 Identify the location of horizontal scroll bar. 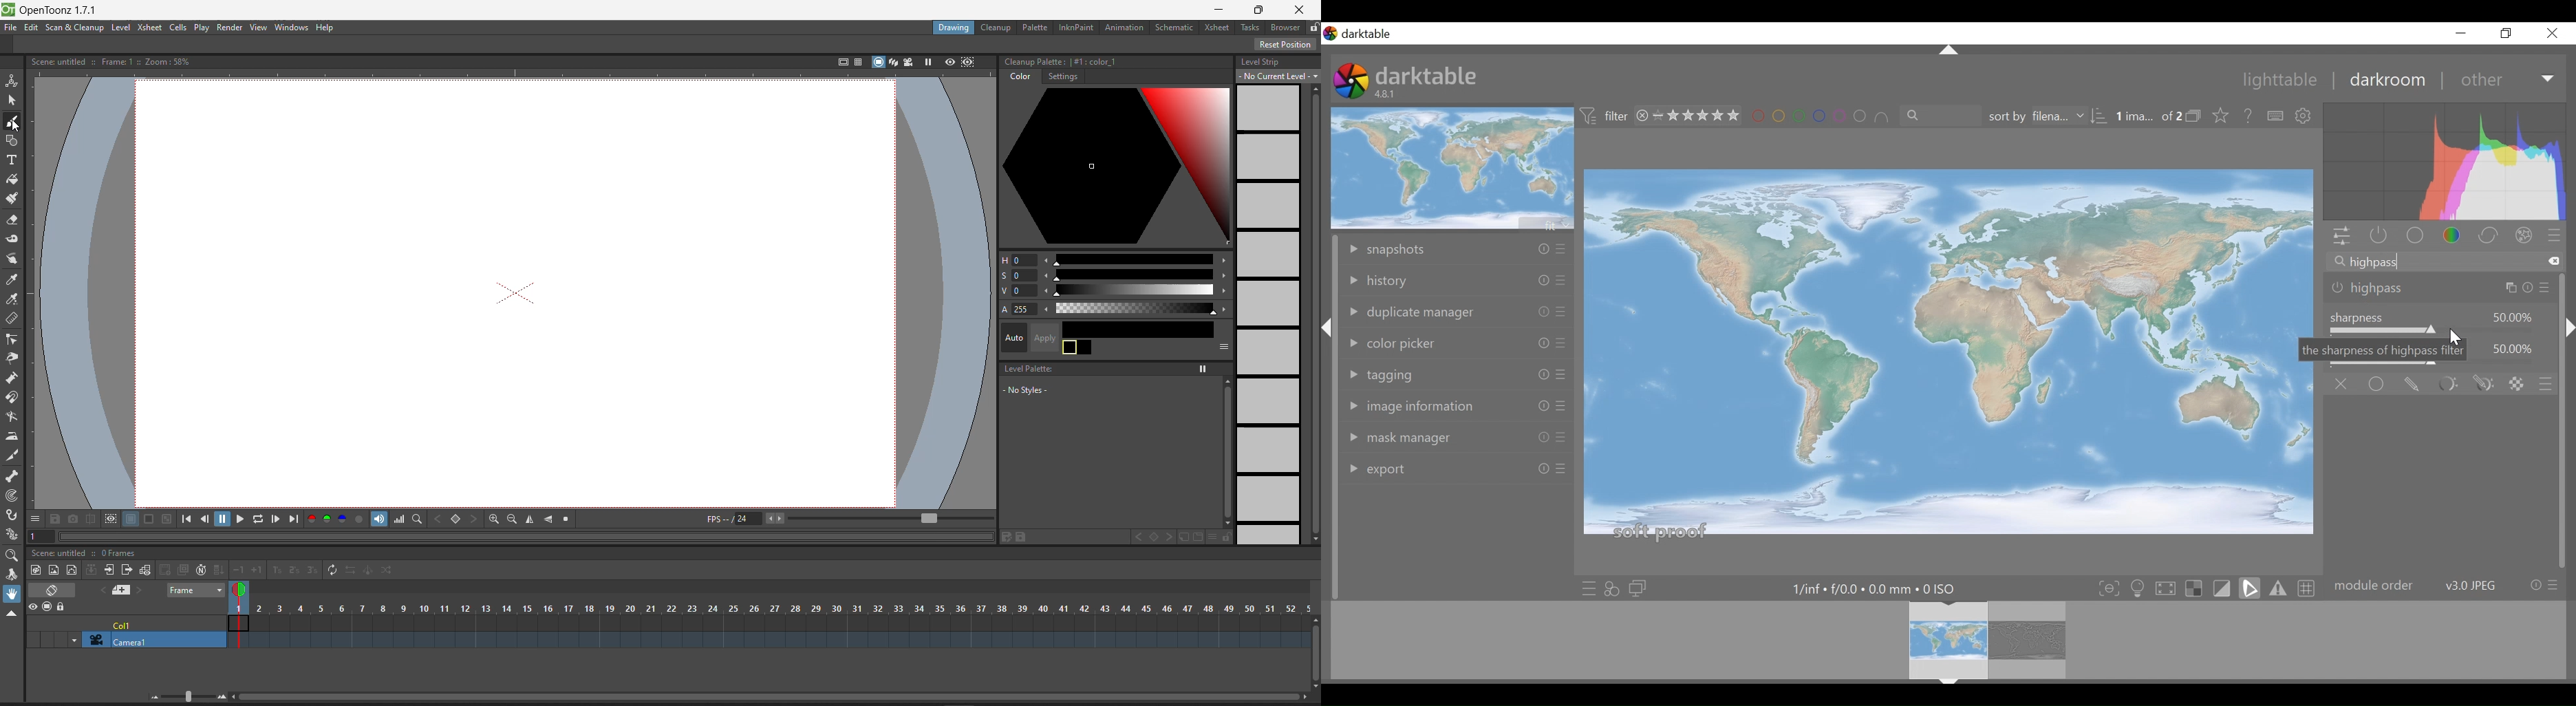
(769, 699).